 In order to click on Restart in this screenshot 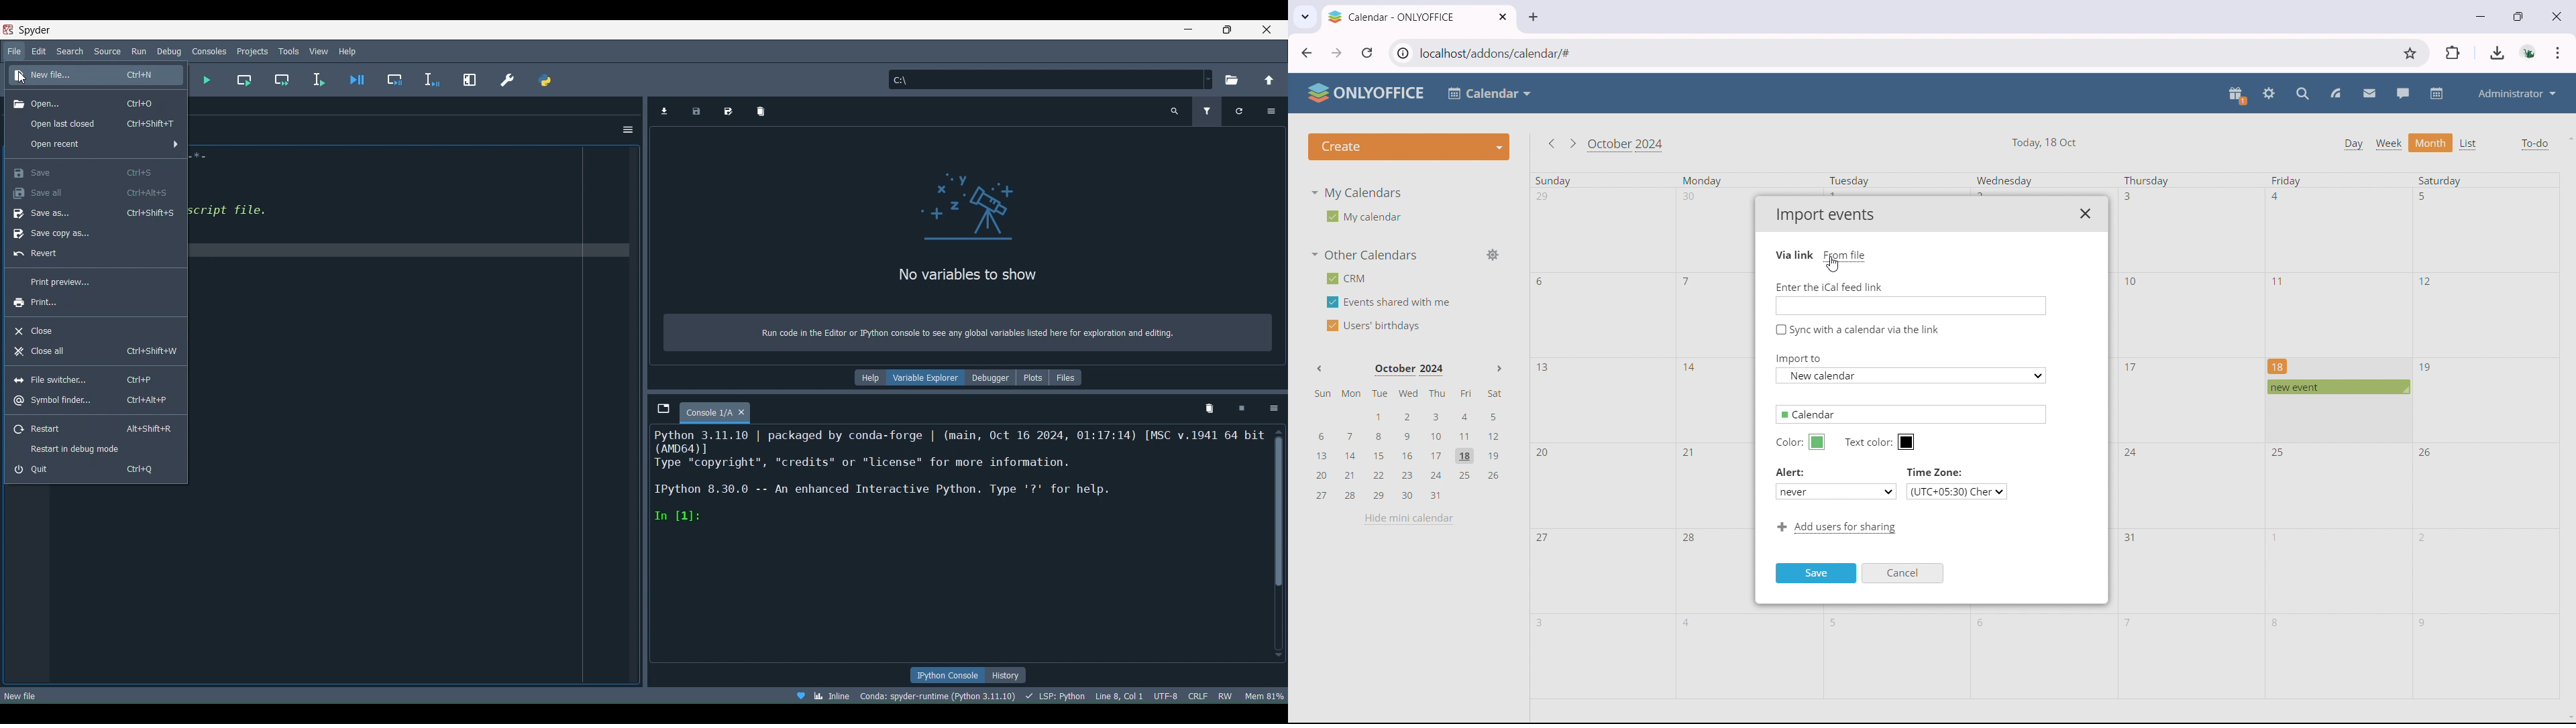, I will do `click(93, 426)`.